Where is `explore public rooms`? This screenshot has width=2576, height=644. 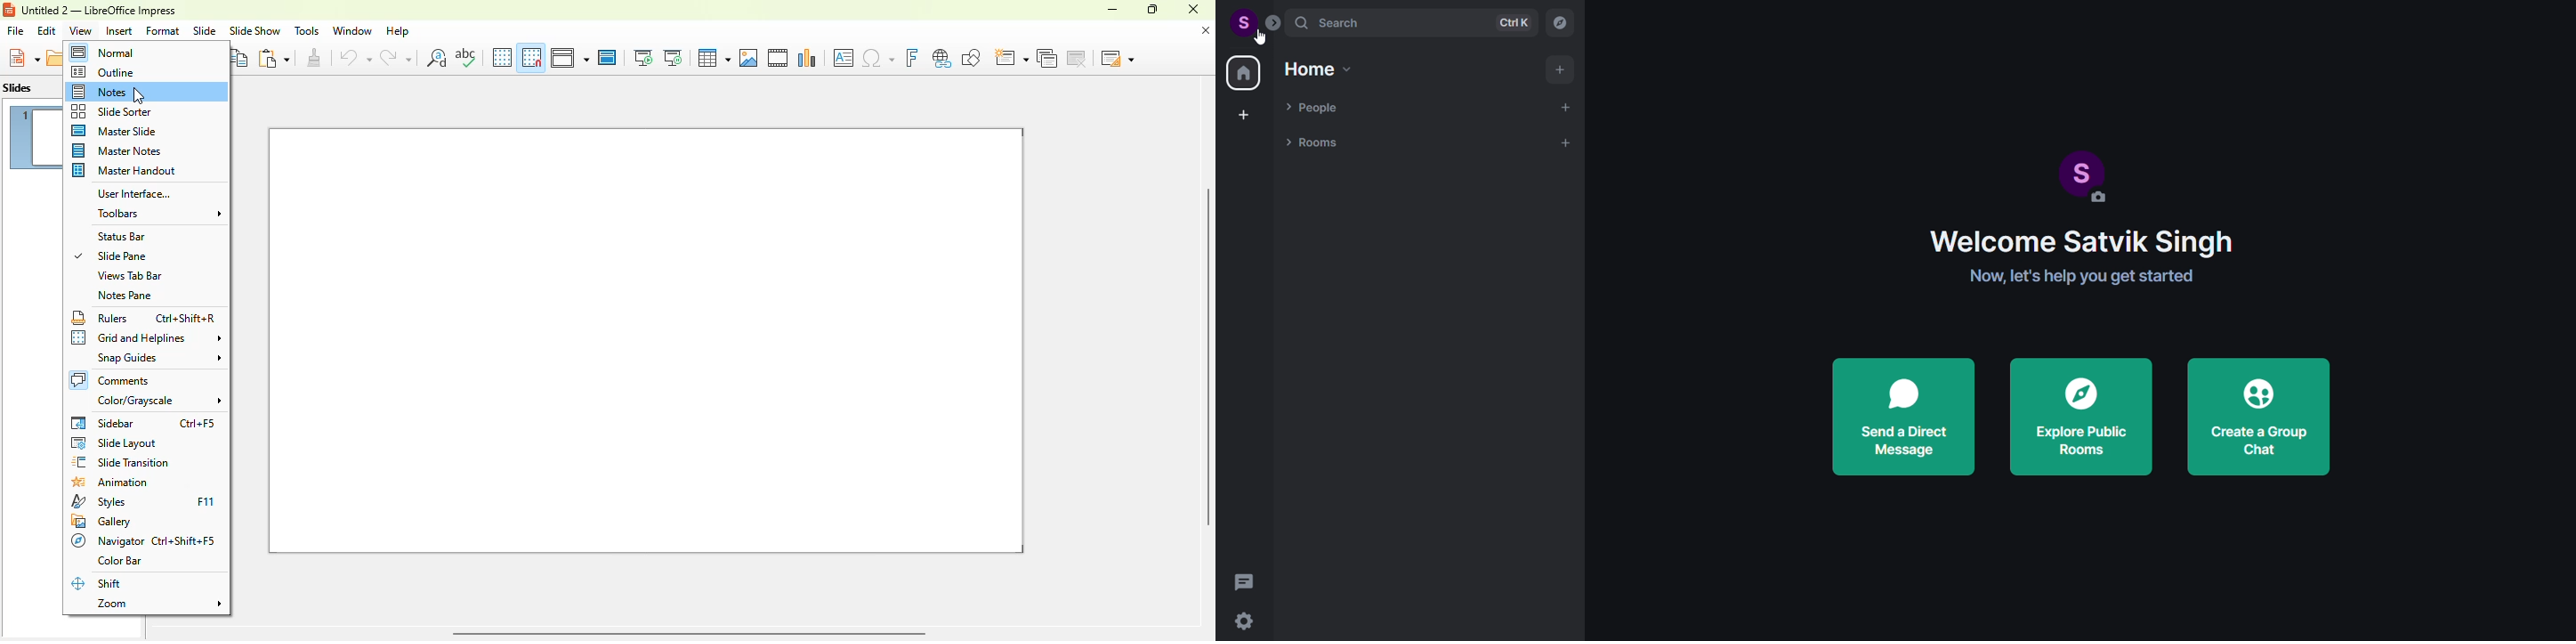 explore public rooms is located at coordinates (2083, 417).